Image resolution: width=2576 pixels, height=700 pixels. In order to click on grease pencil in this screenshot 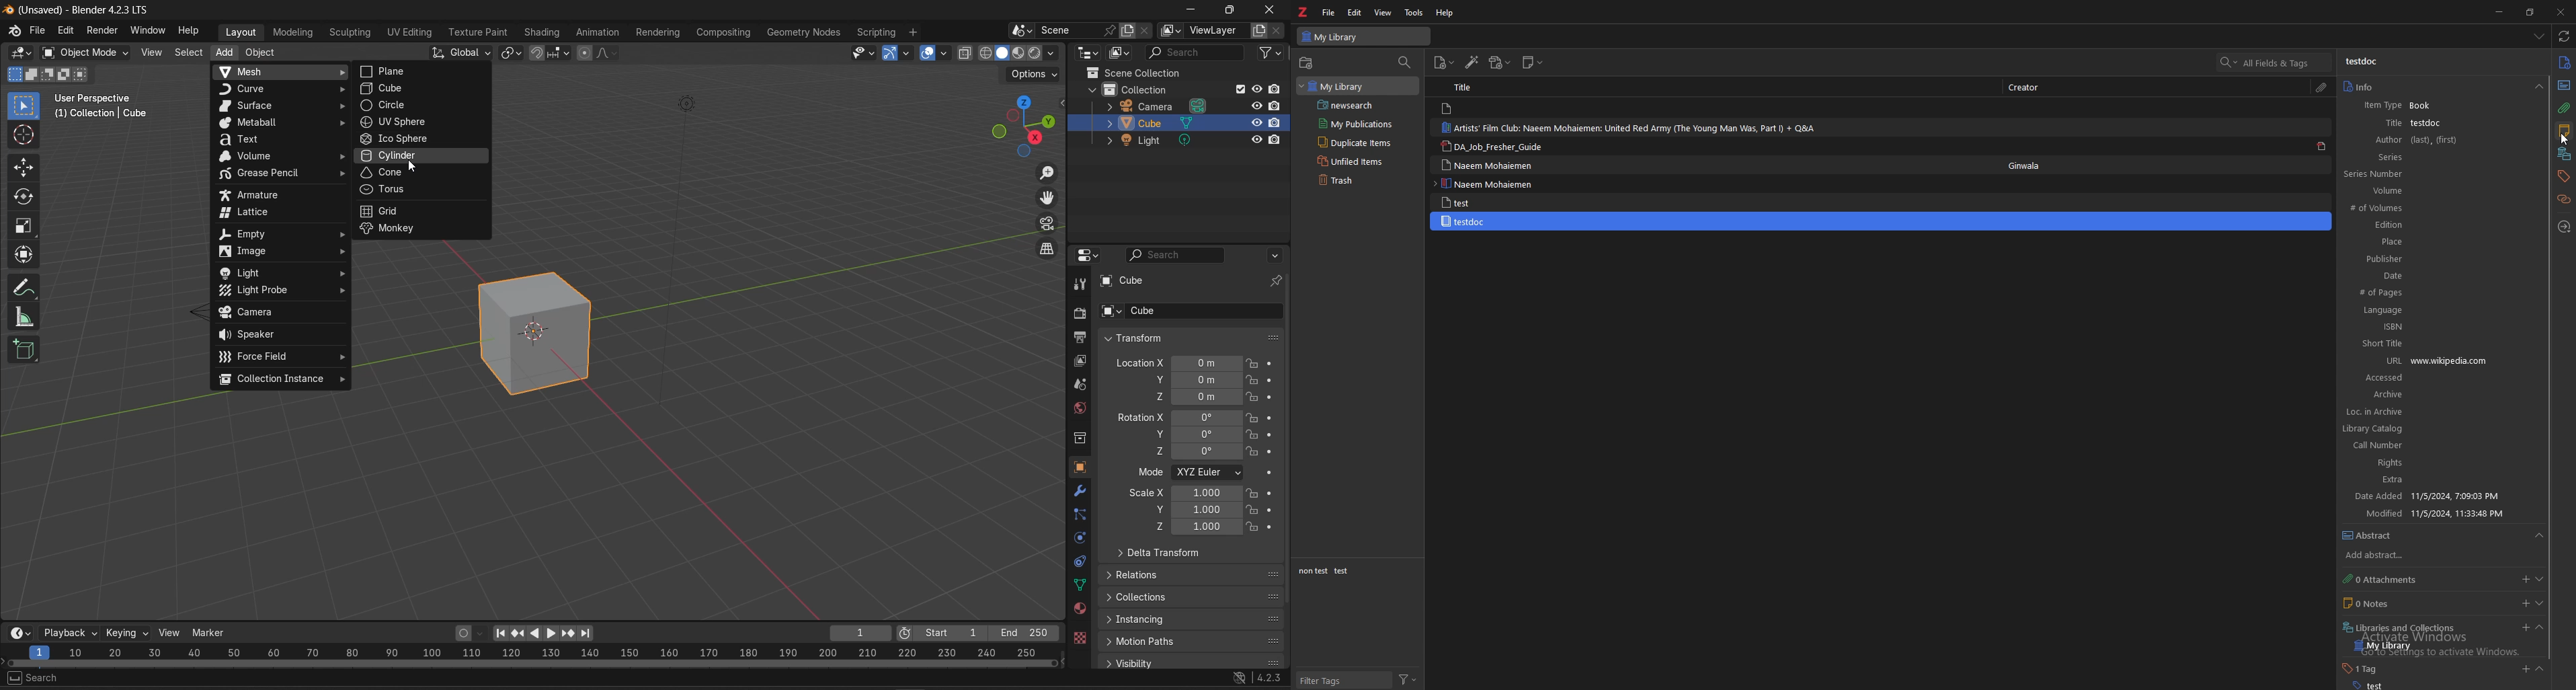, I will do `click(281, 174)`.